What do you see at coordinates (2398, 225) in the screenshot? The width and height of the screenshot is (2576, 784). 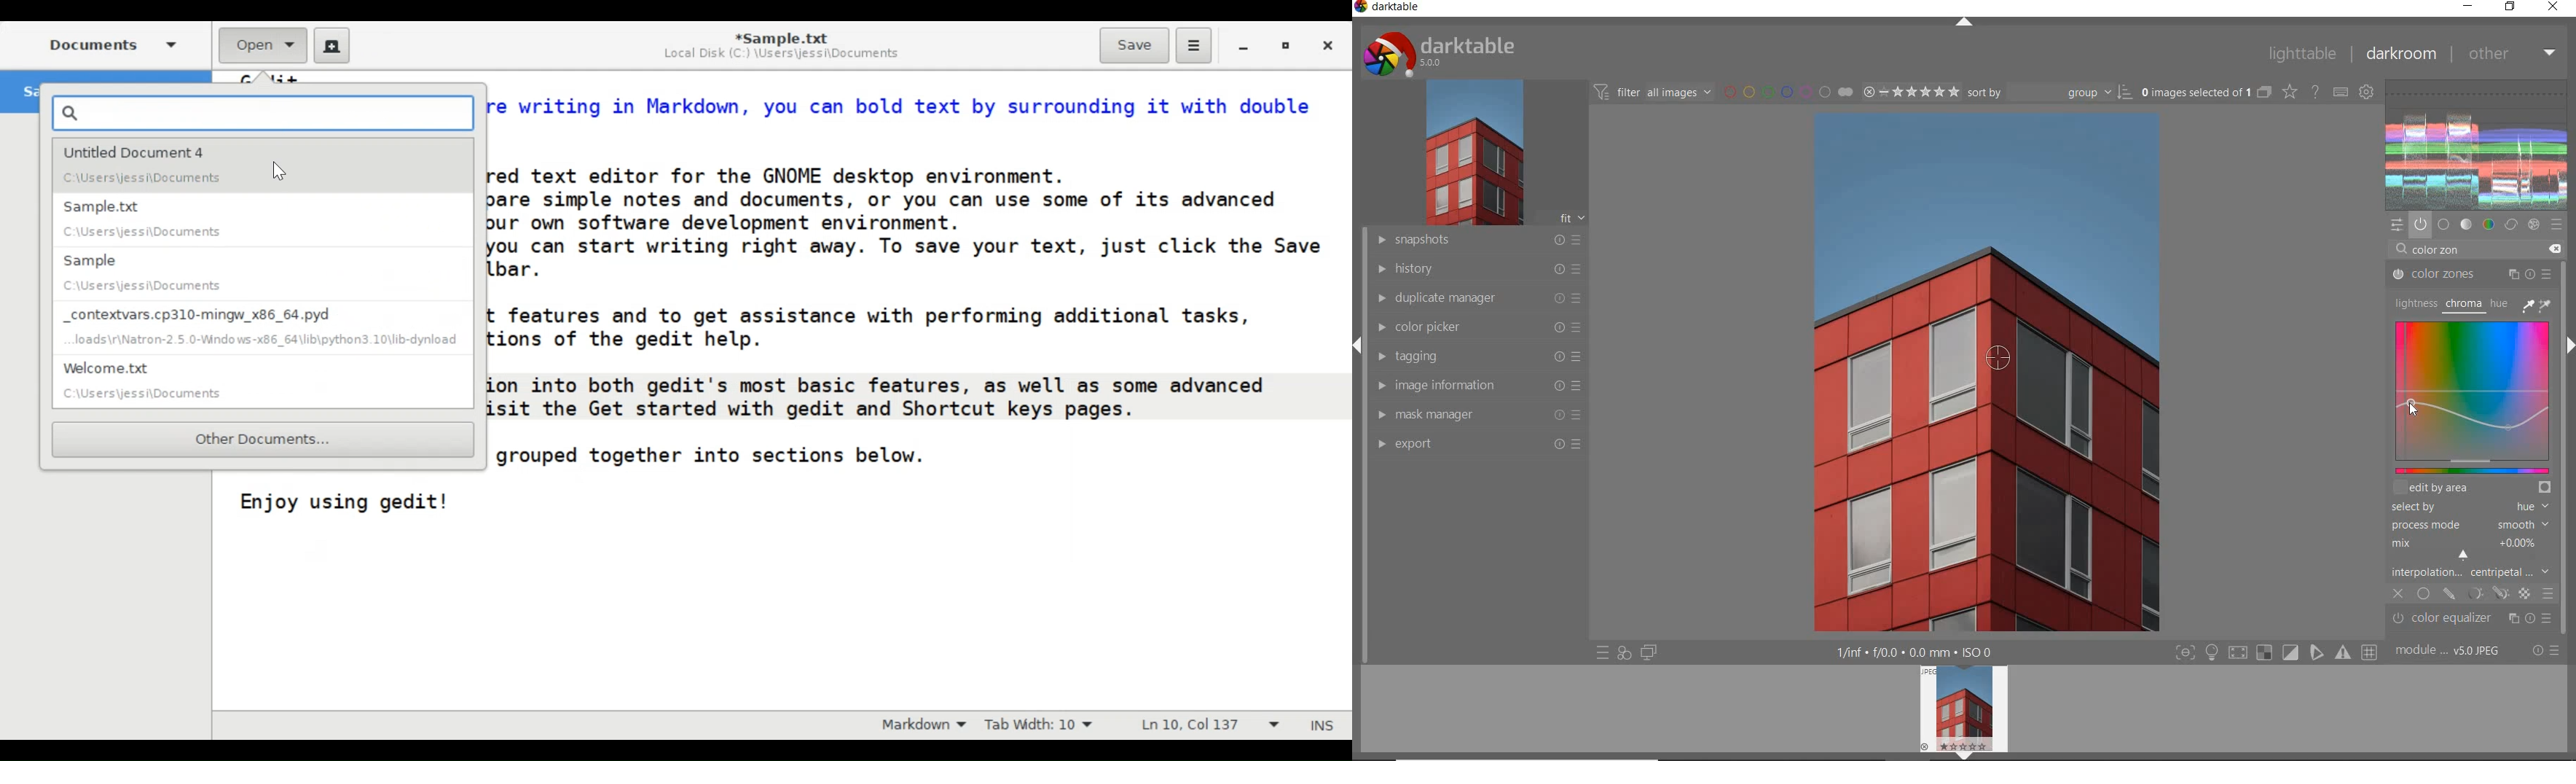 I see `quick access panel` at bounding box center [2398, 225].